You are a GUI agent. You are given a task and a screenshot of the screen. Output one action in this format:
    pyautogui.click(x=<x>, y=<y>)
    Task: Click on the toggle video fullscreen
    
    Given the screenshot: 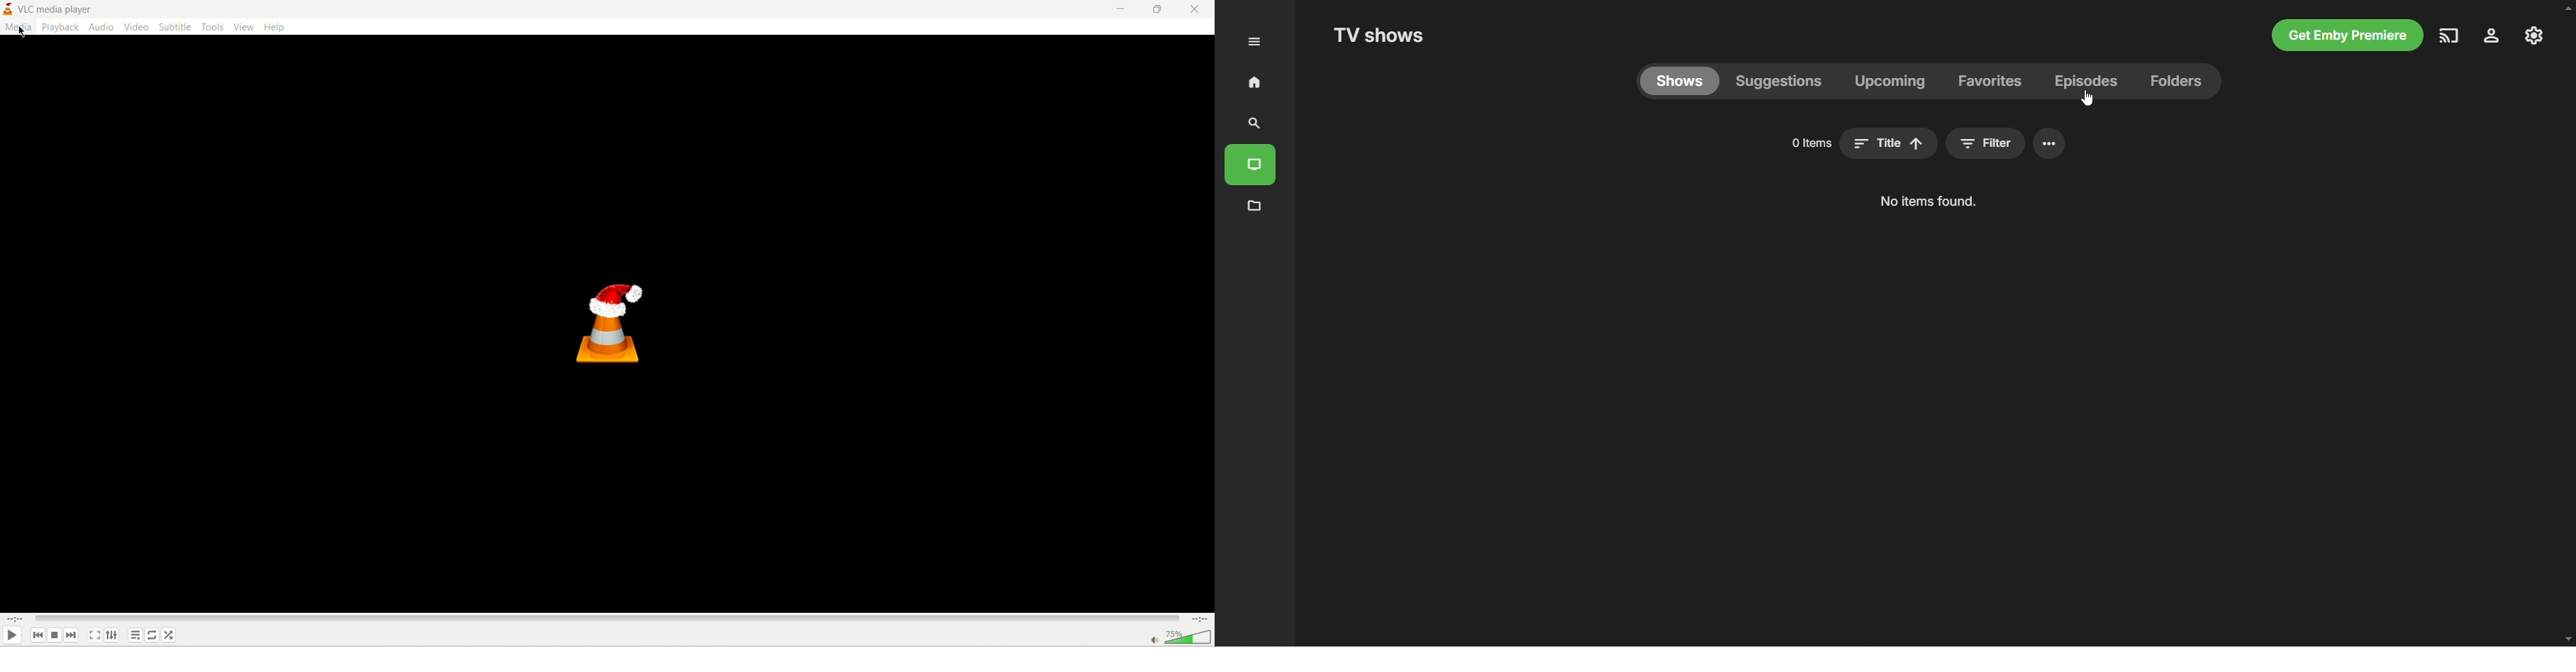 What is the action you would take?
    pyautogui.click(x=97, y=636)
    